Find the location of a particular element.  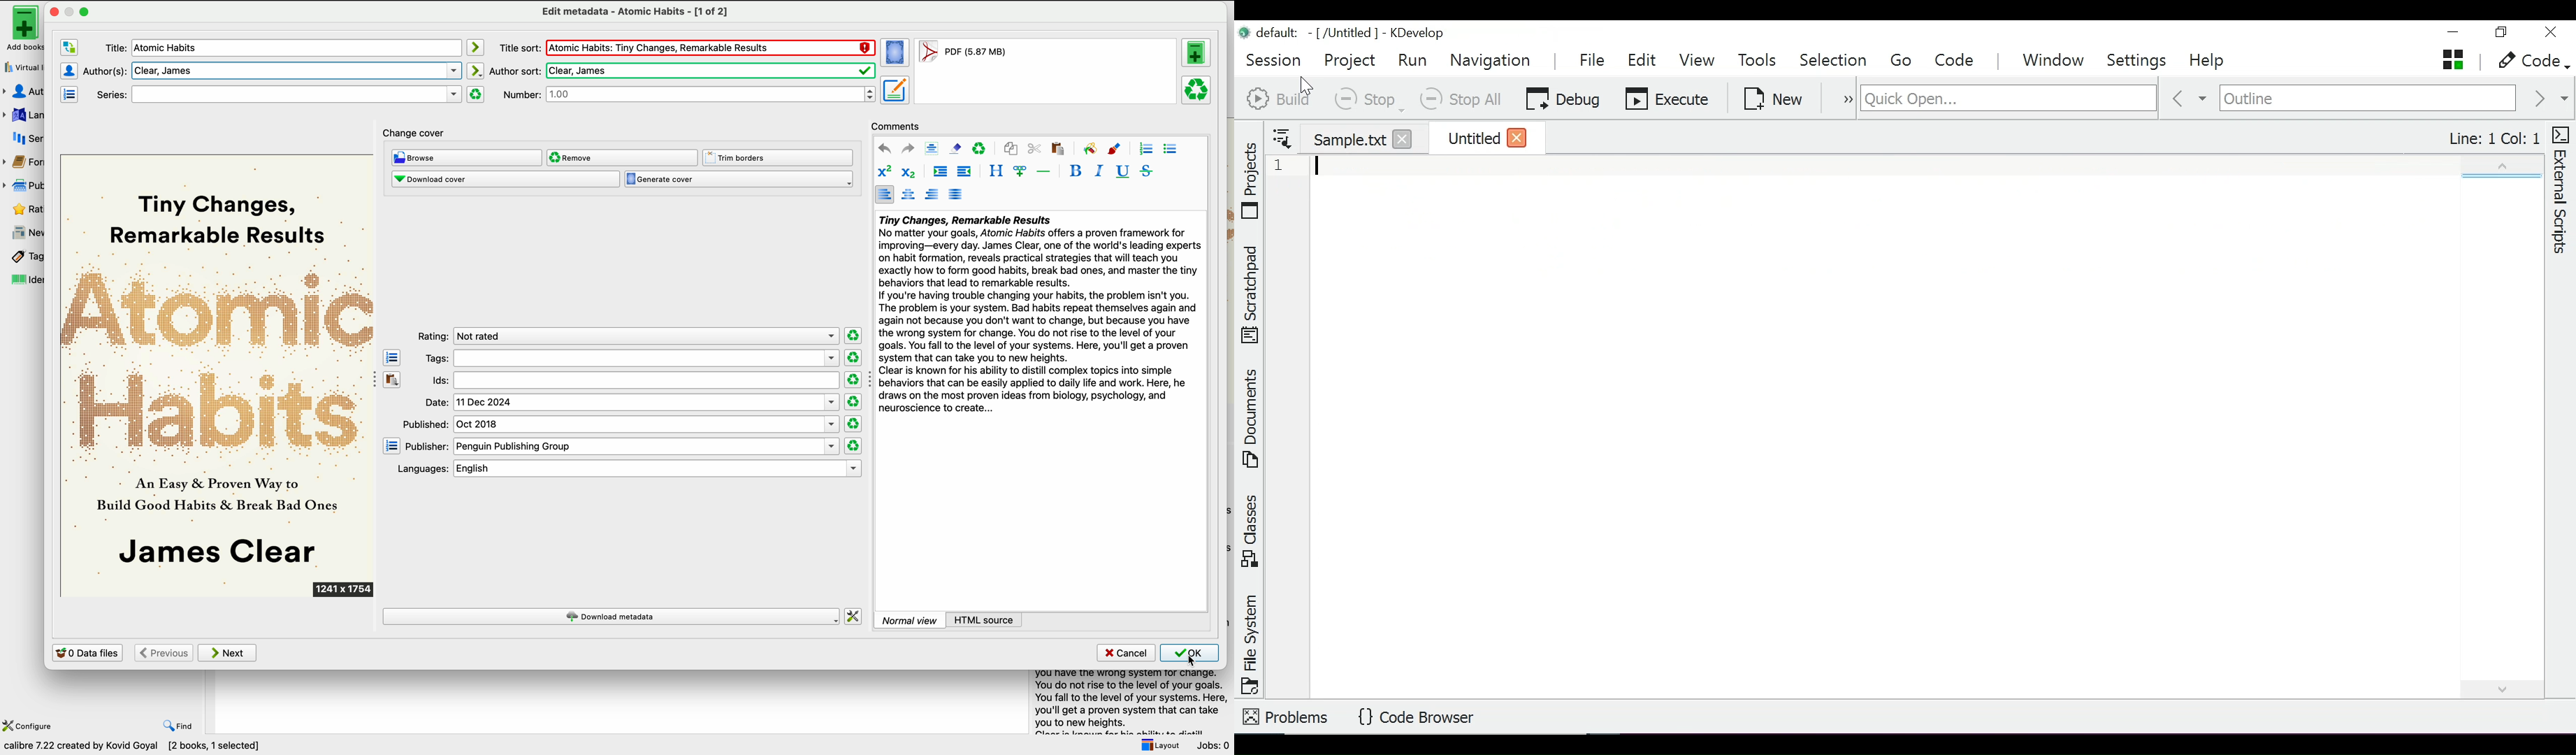

paste is located at coordinates (1058, 148).